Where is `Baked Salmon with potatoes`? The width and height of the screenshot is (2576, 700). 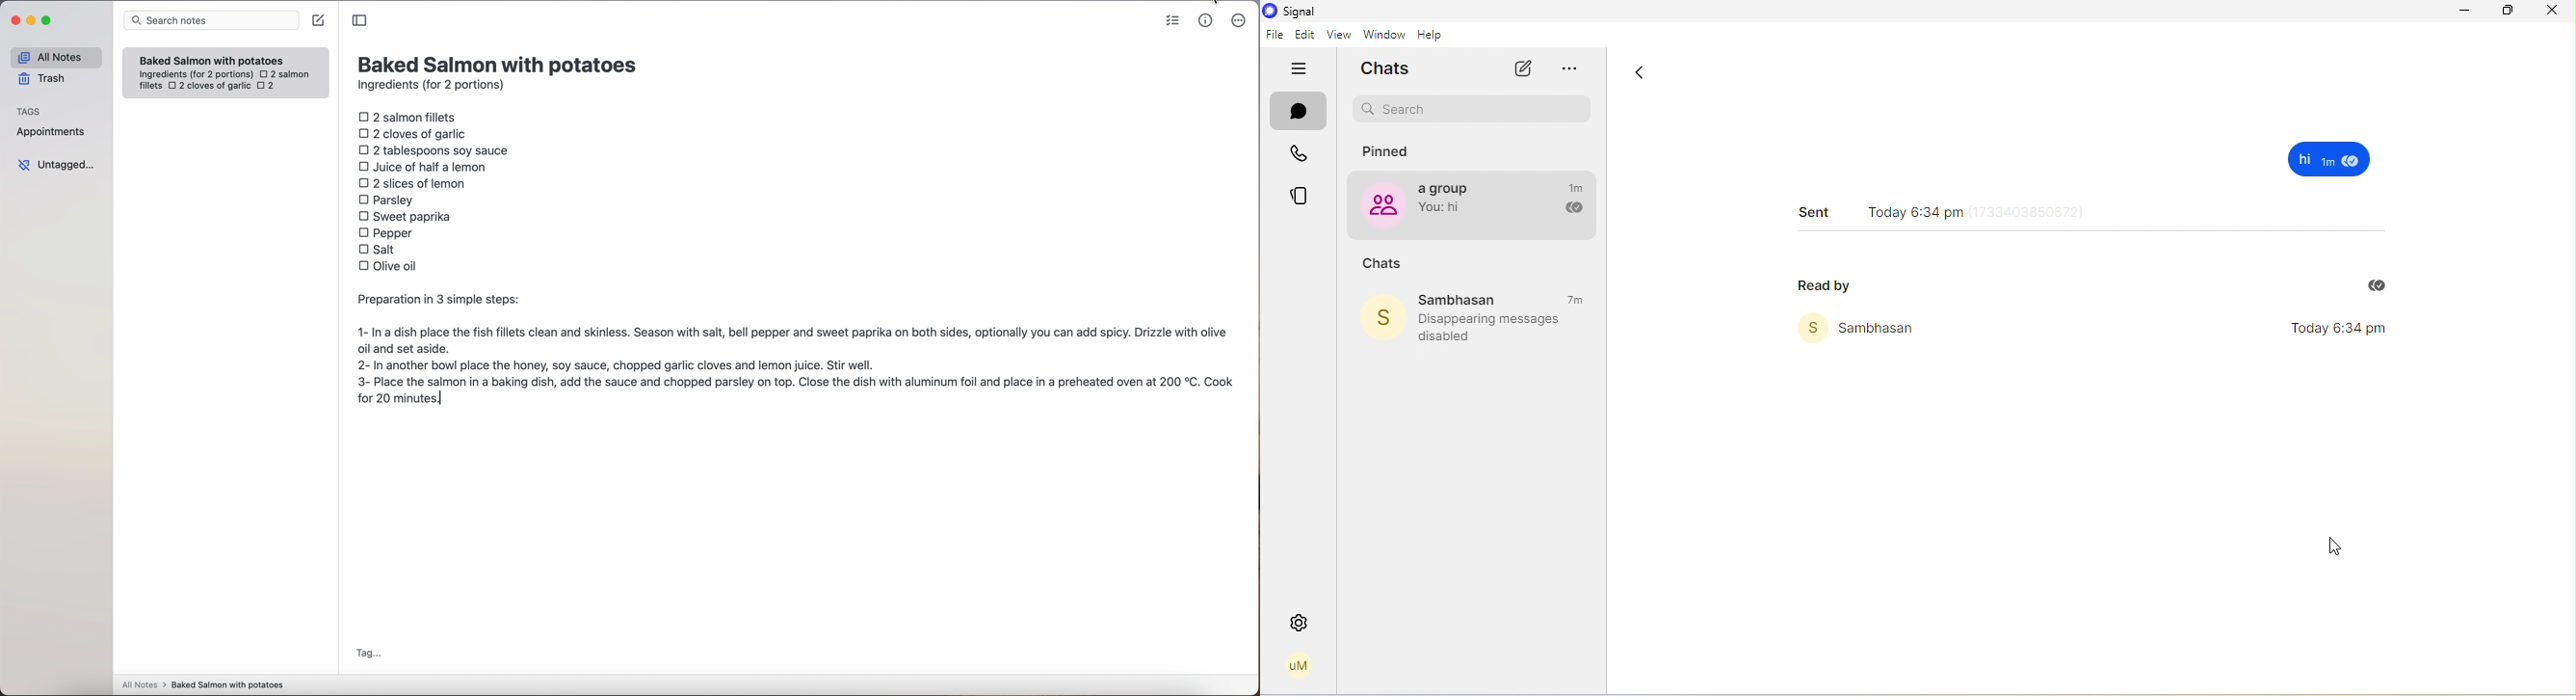
Baked Salmon with potatoes is located at coordinates (212, 58).